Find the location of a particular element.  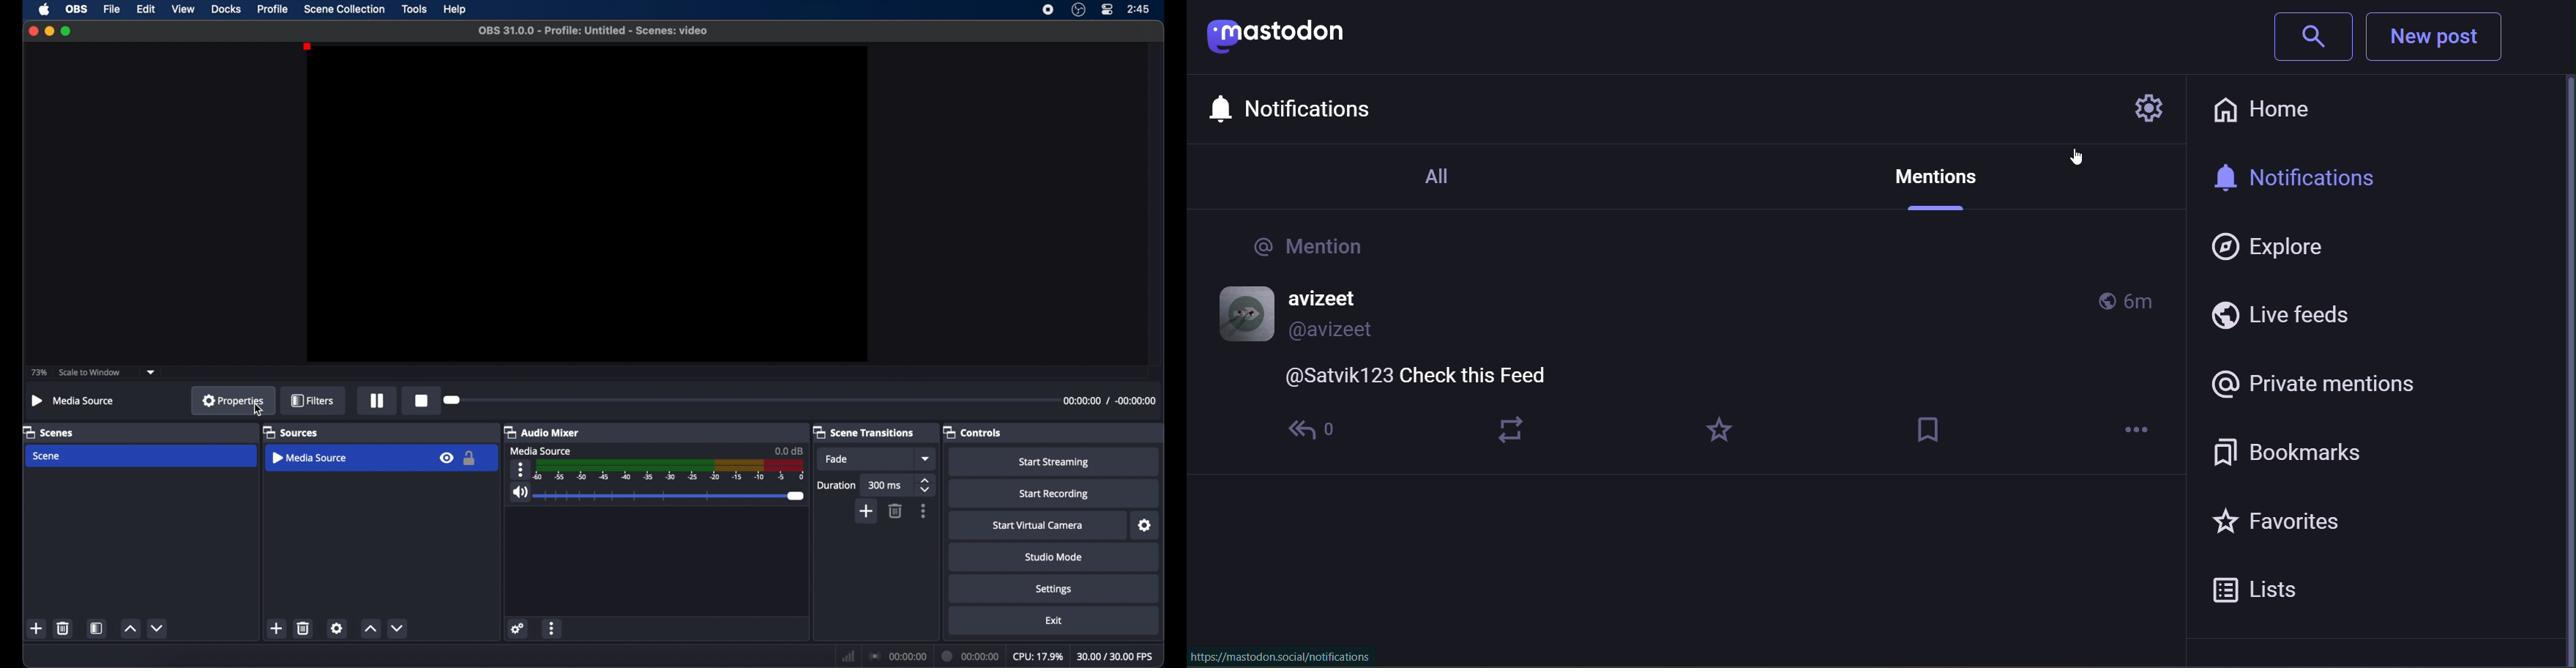

exit is located at coordinates (1054, 620).